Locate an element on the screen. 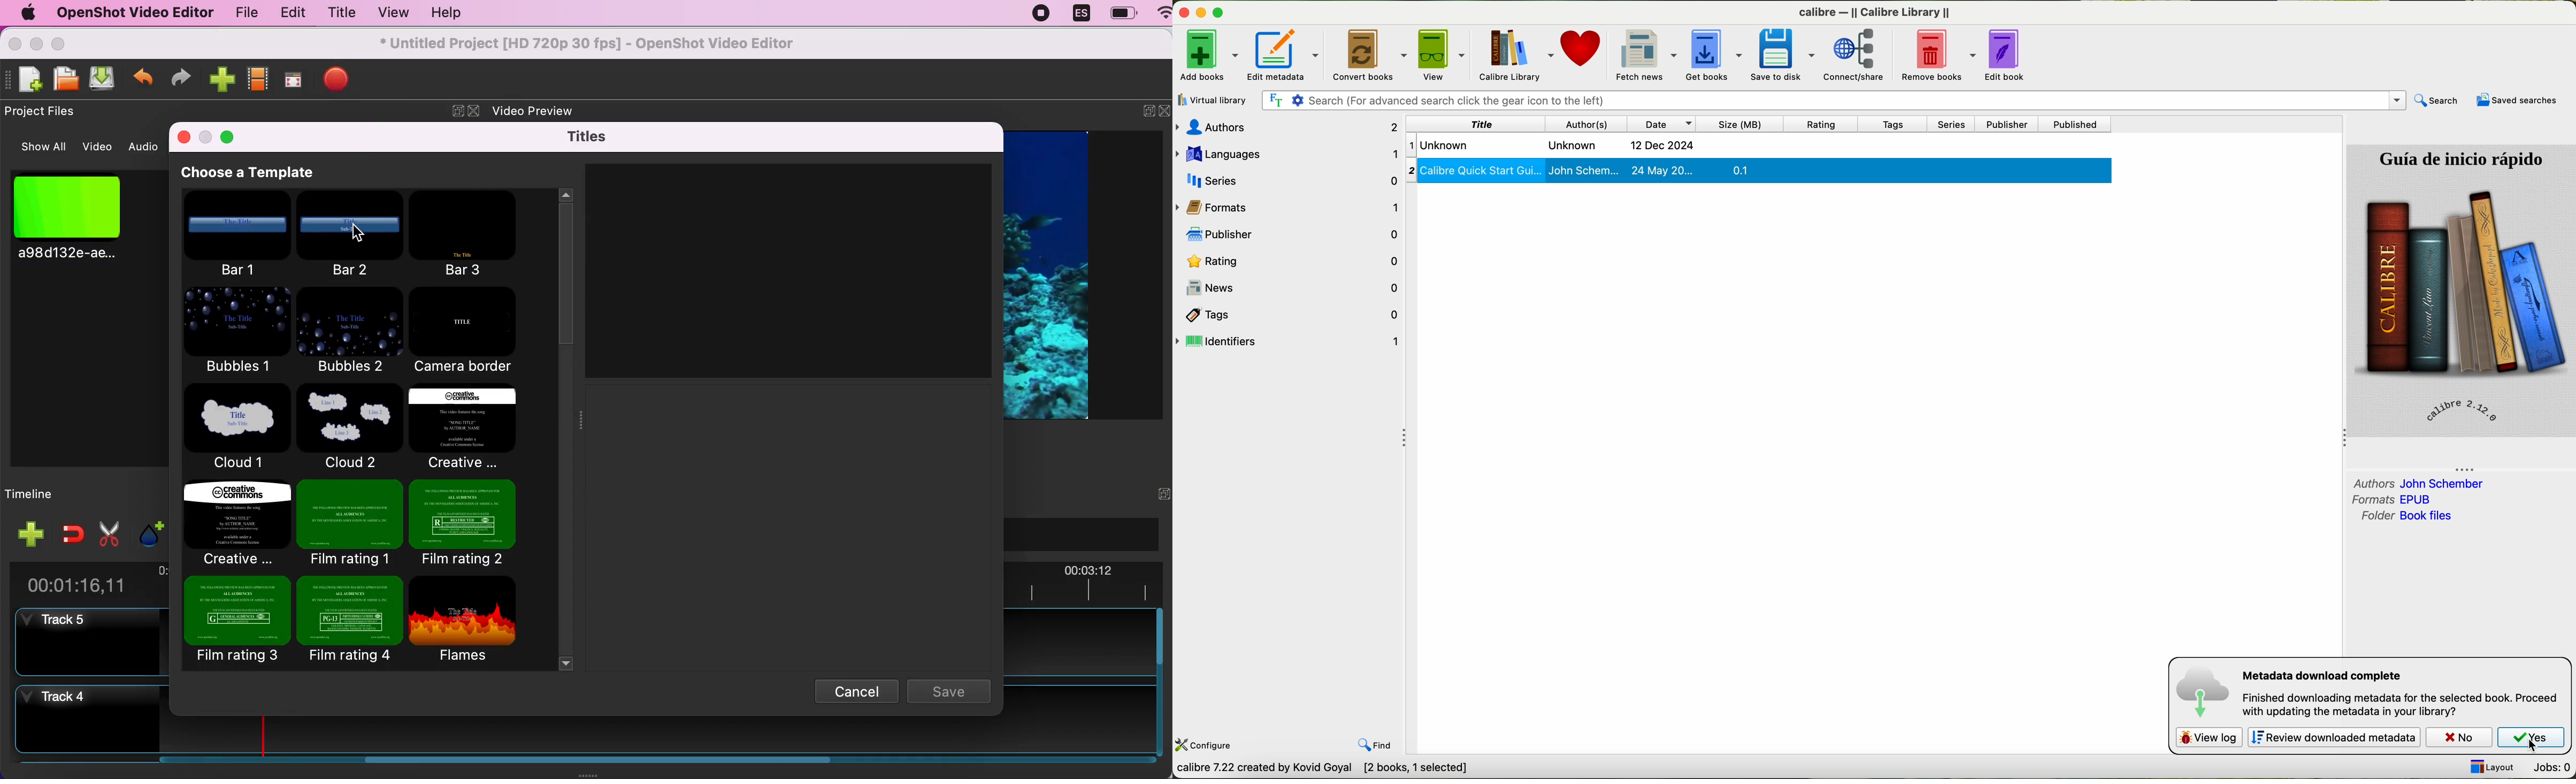 The width and height of the screenshot is (2576, 784). Languages is located at coordinates (1292, 155).